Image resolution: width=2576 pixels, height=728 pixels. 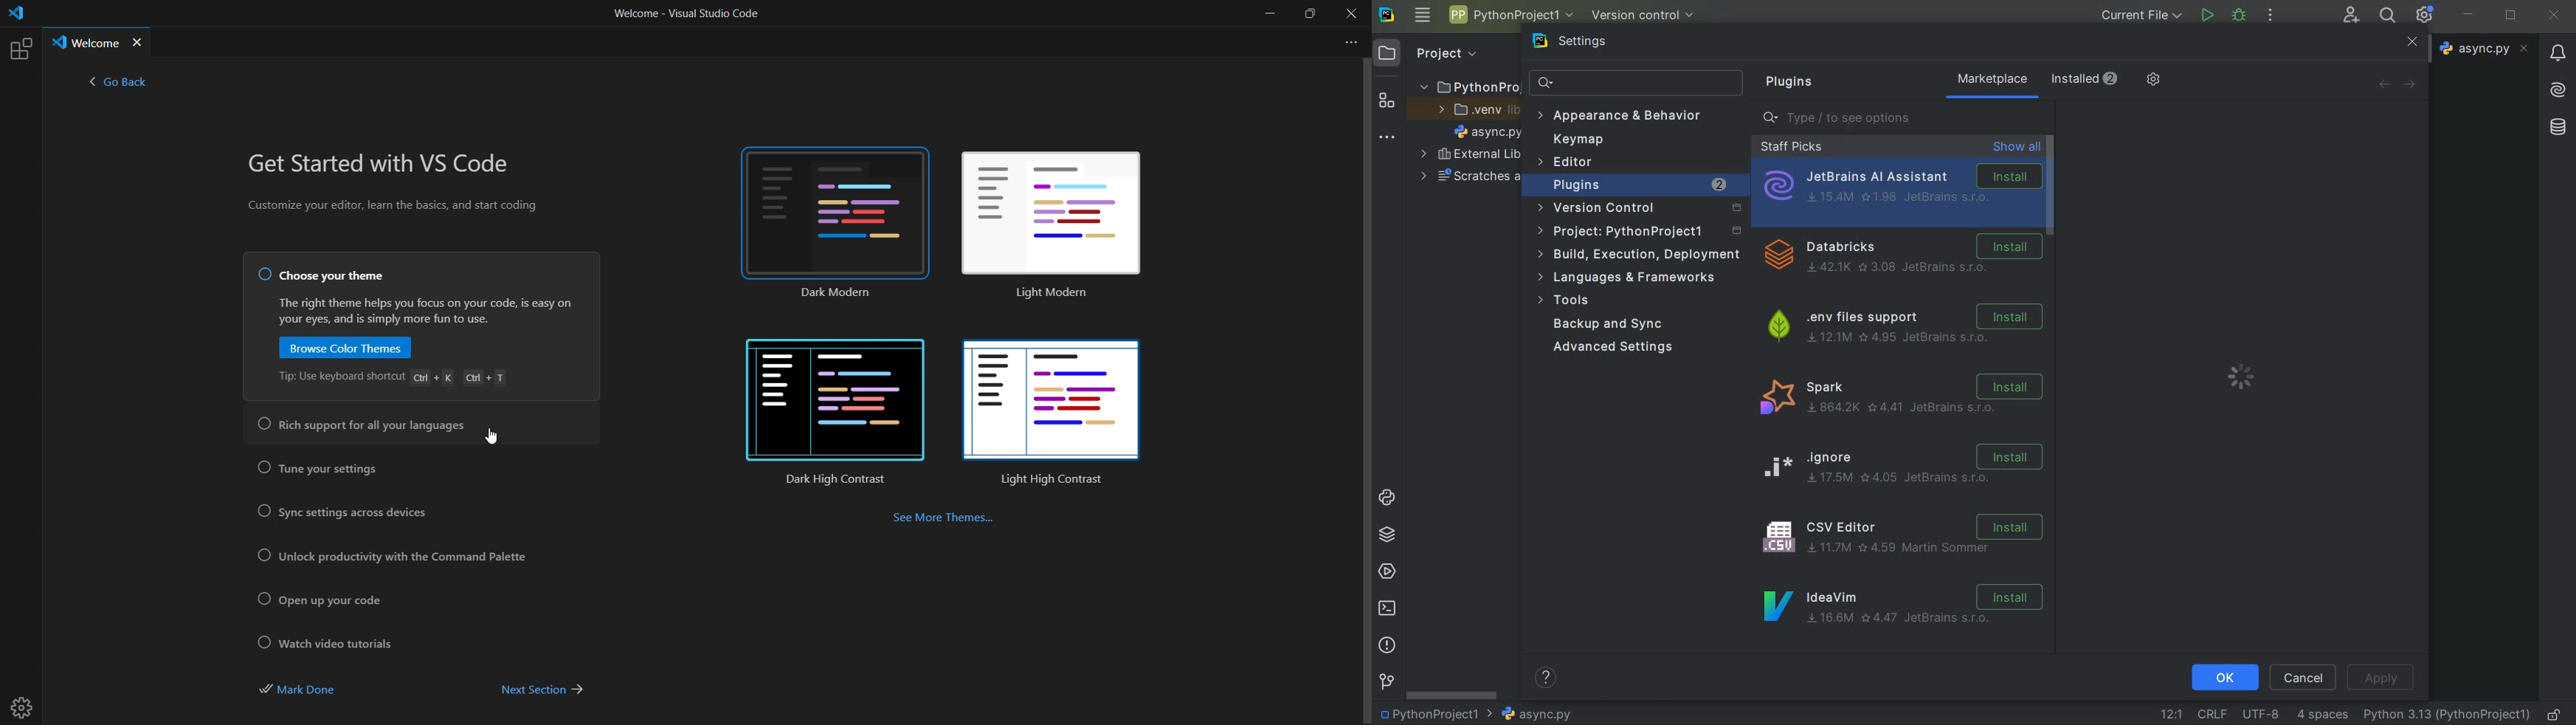 I want to click on dark modern, so click(x=829, y=208).